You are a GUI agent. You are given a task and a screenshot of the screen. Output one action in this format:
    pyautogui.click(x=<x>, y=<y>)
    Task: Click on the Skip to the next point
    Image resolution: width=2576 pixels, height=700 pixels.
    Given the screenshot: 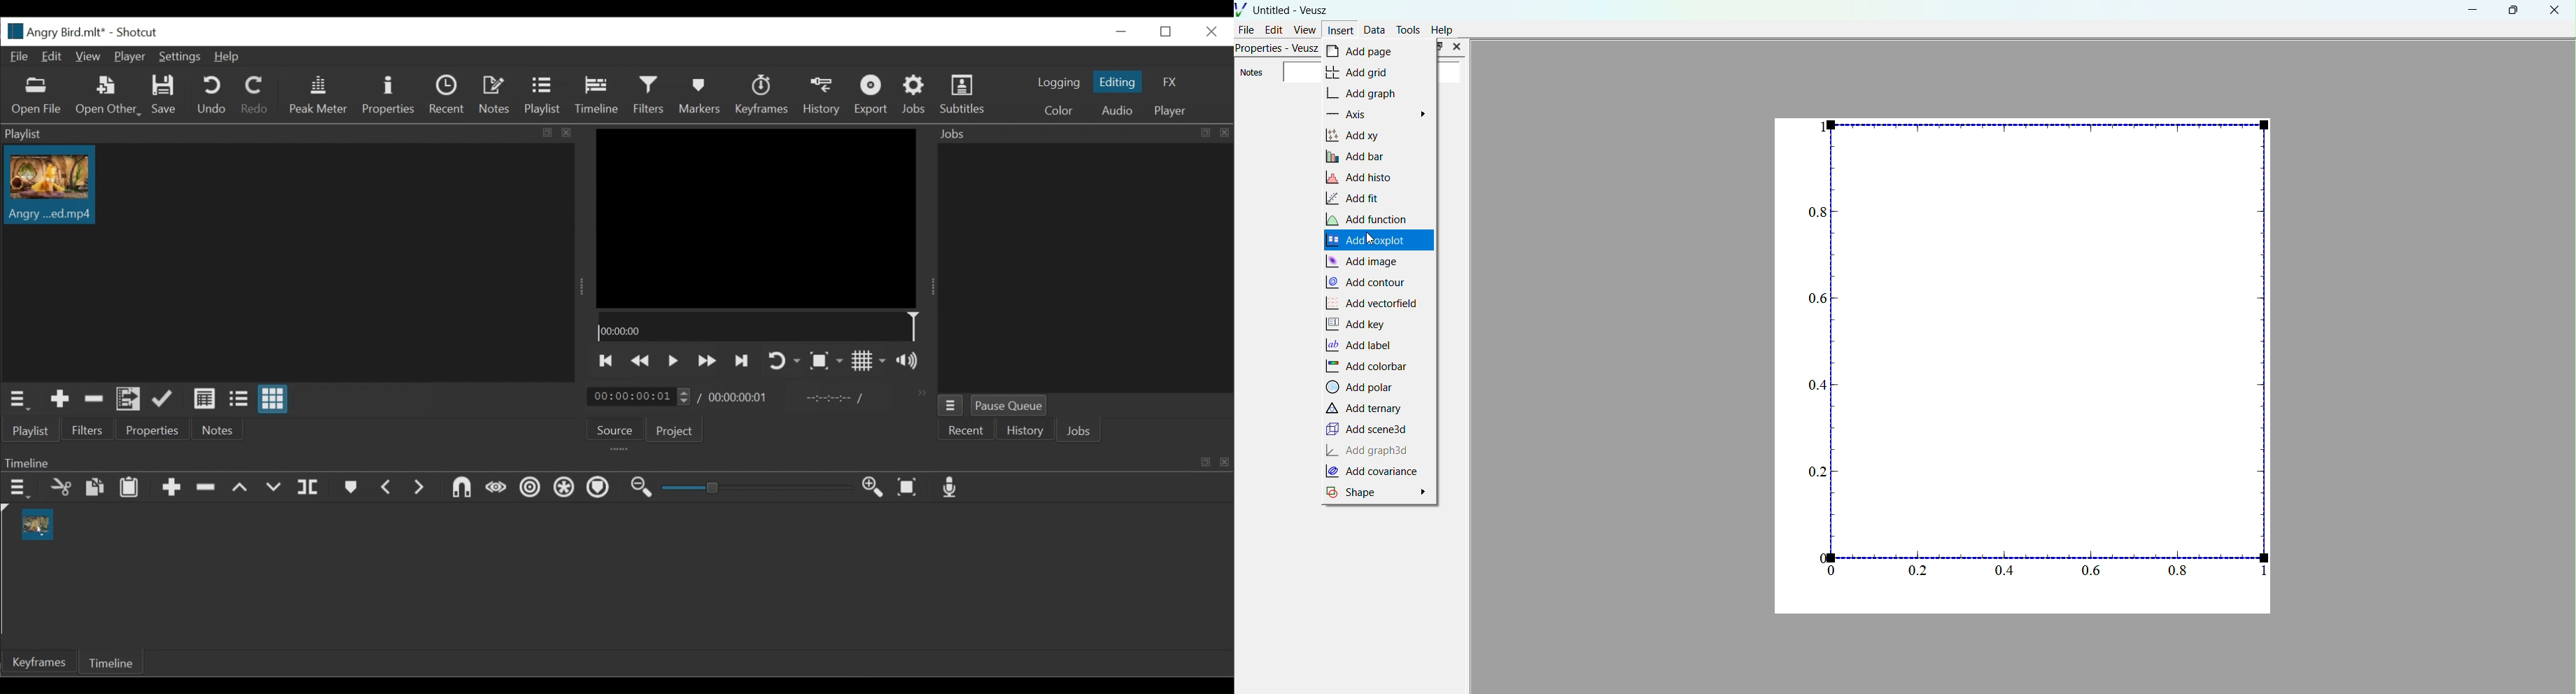 What is the action you would take?
    pyautogui.click(x=742, y=359)
    